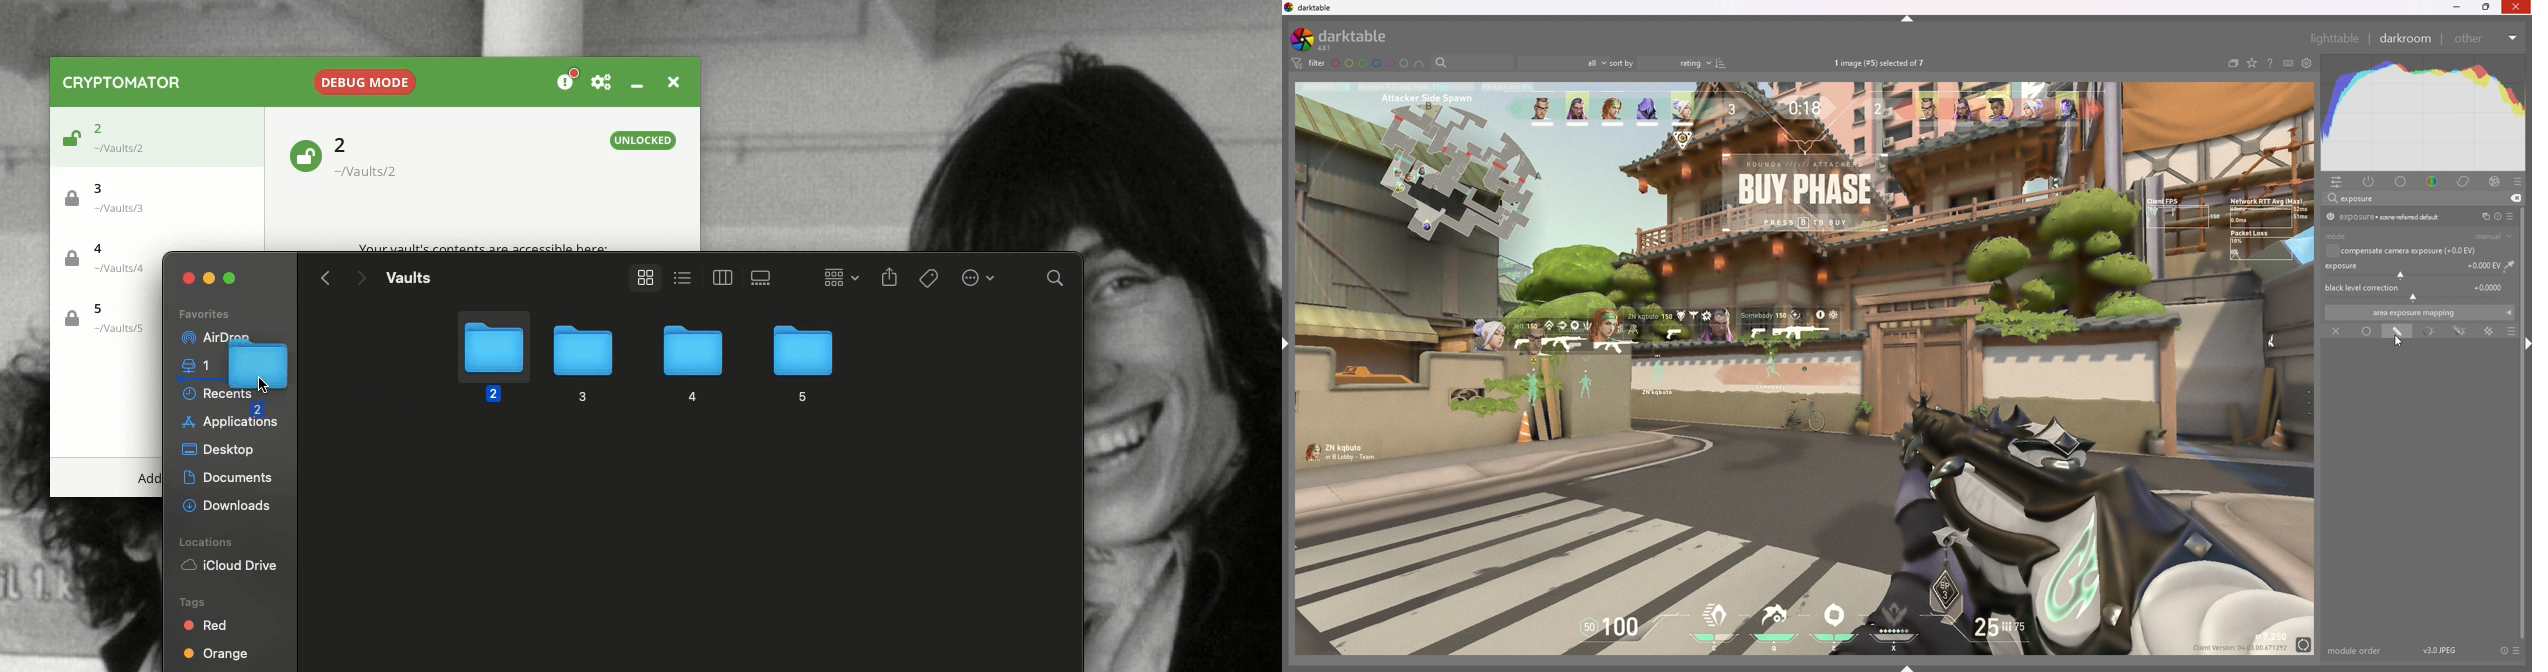 This screenshot has width=2548, height=672. Describe the element at coordinates (2339, 182) in the screenshot. I see `quick access panel` at that location.